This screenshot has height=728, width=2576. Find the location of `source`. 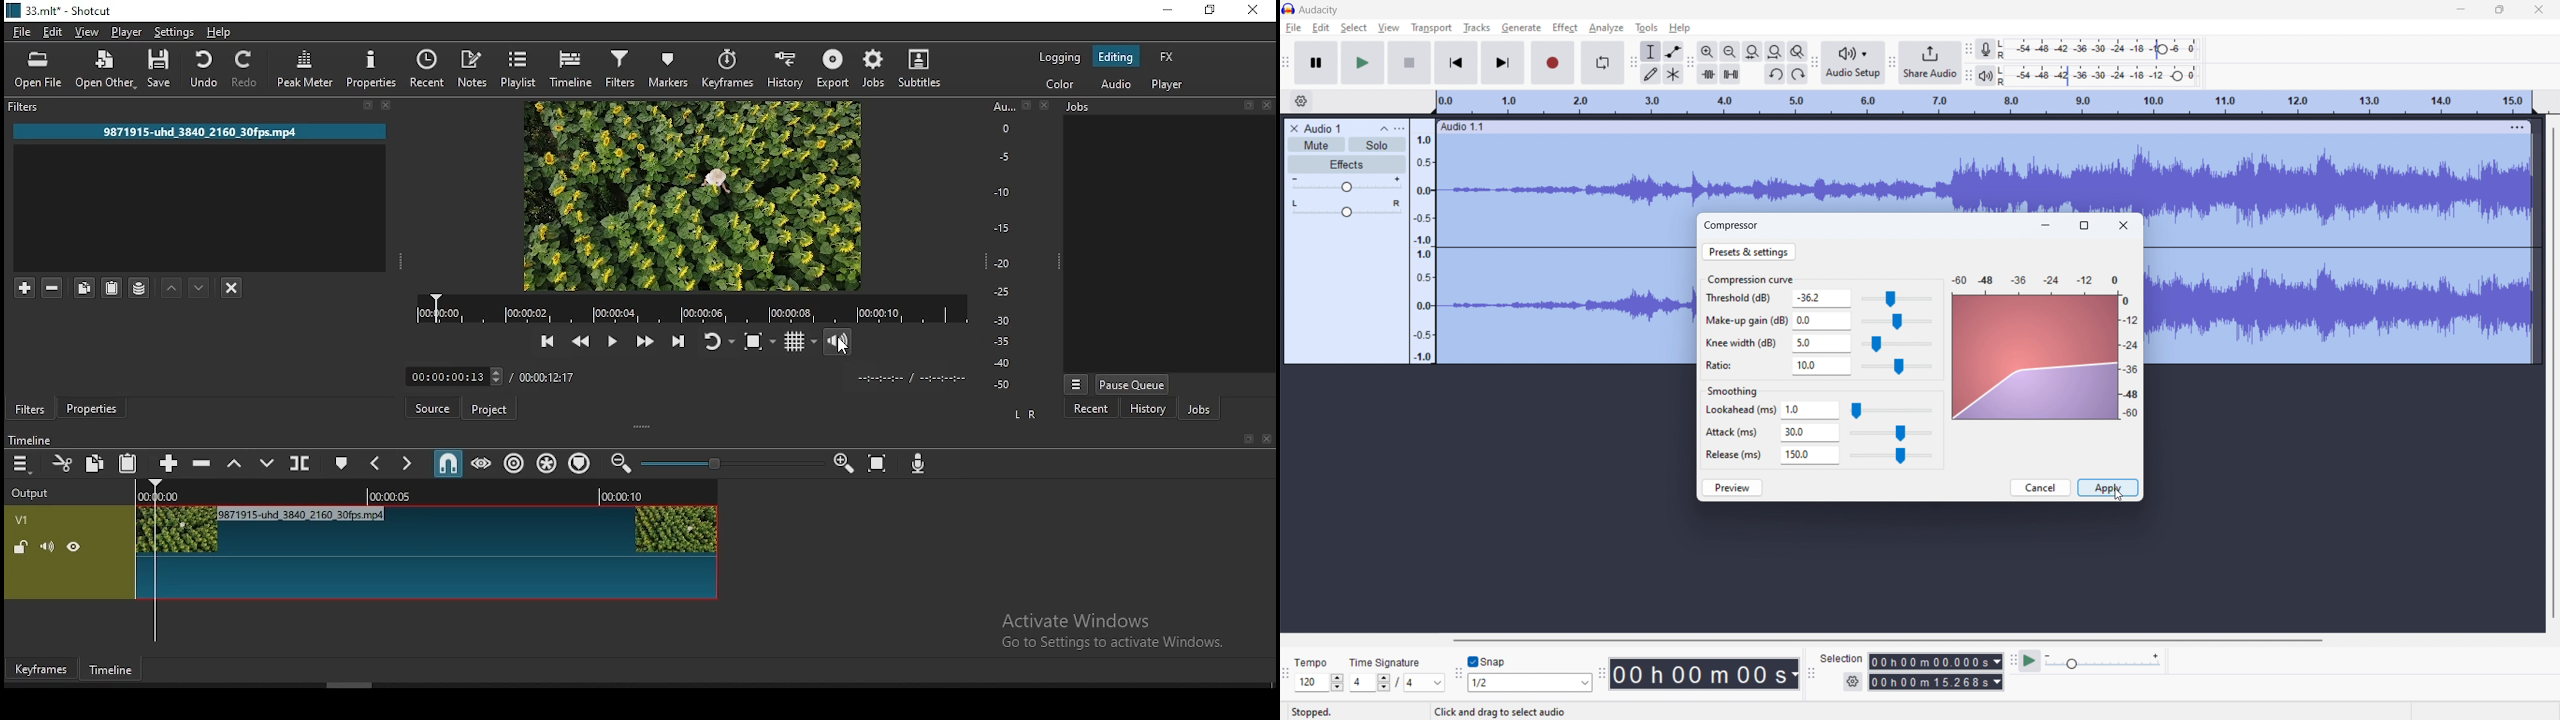

source is located at coordinates (437, 409).